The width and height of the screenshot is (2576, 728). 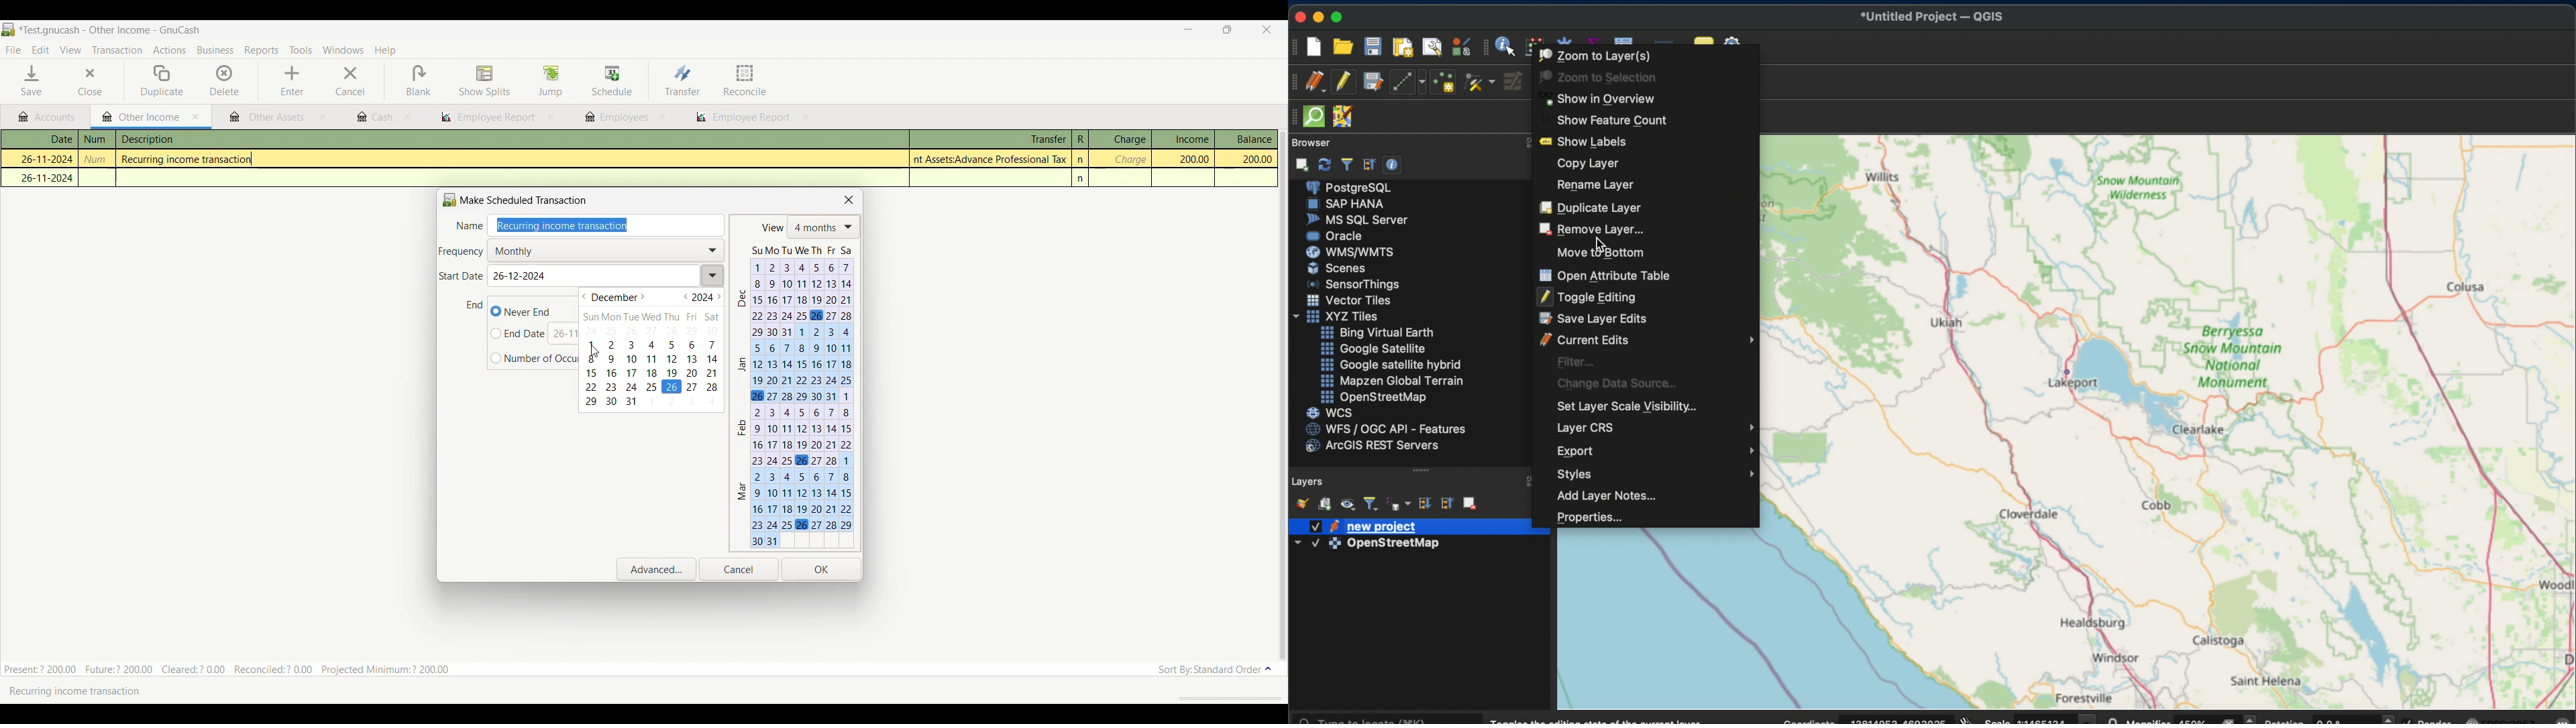 I want to click on Go to next year, so click(x=719, y=296).